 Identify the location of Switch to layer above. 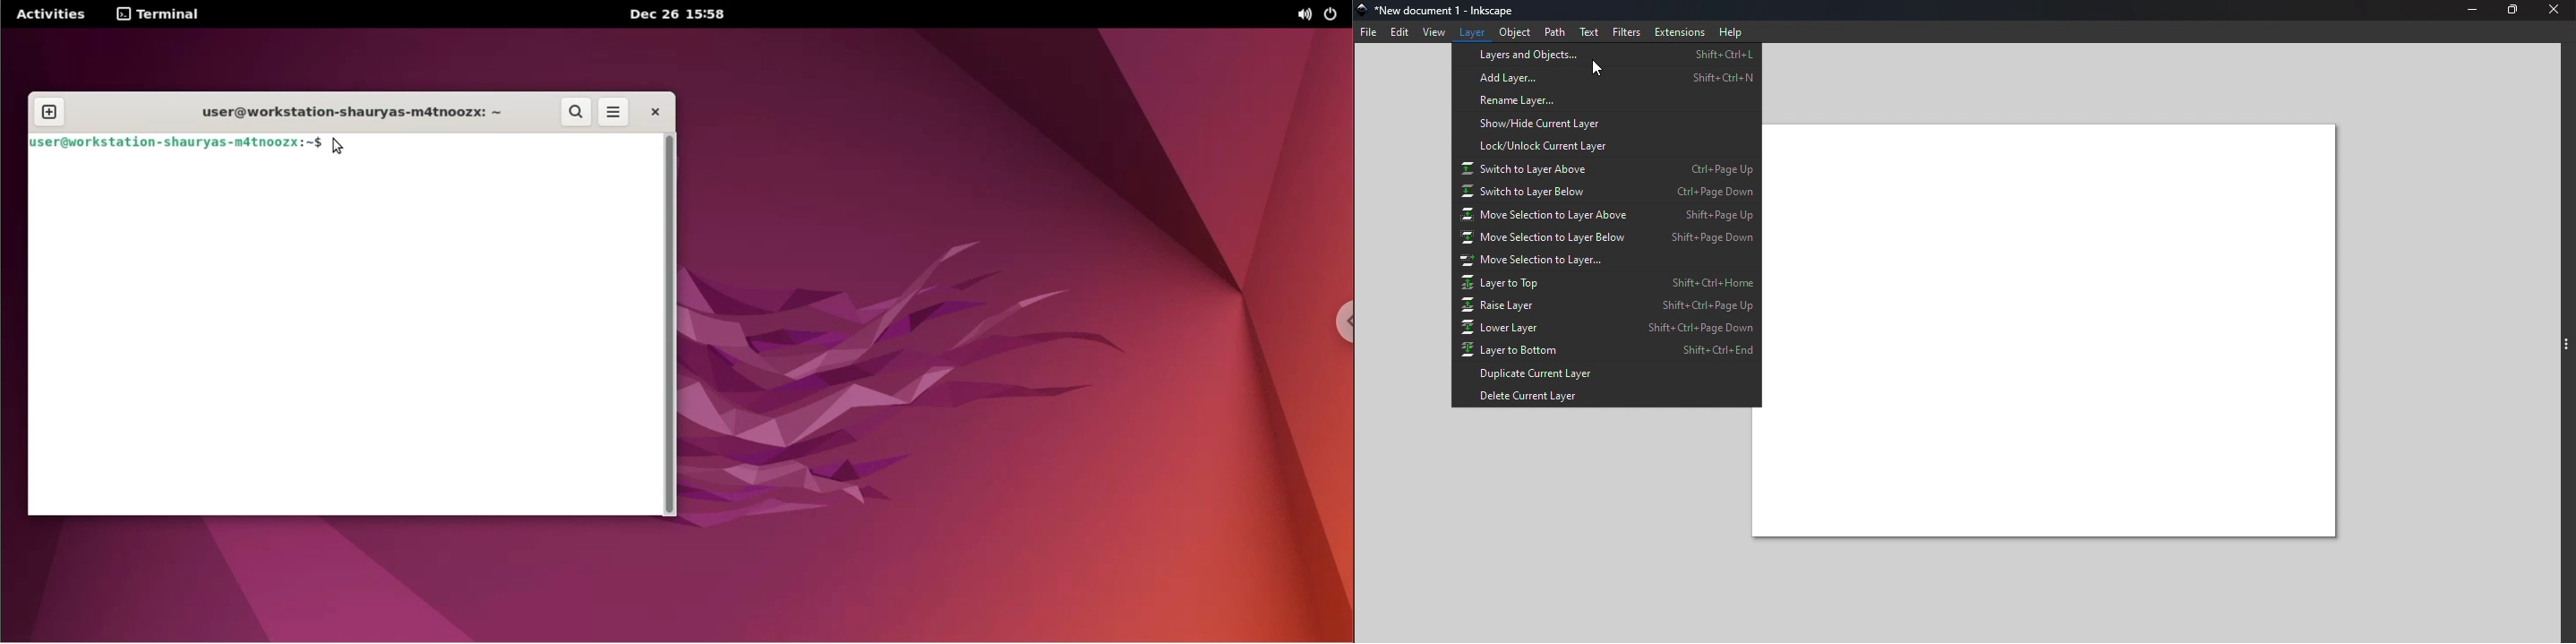
(1605, 168).